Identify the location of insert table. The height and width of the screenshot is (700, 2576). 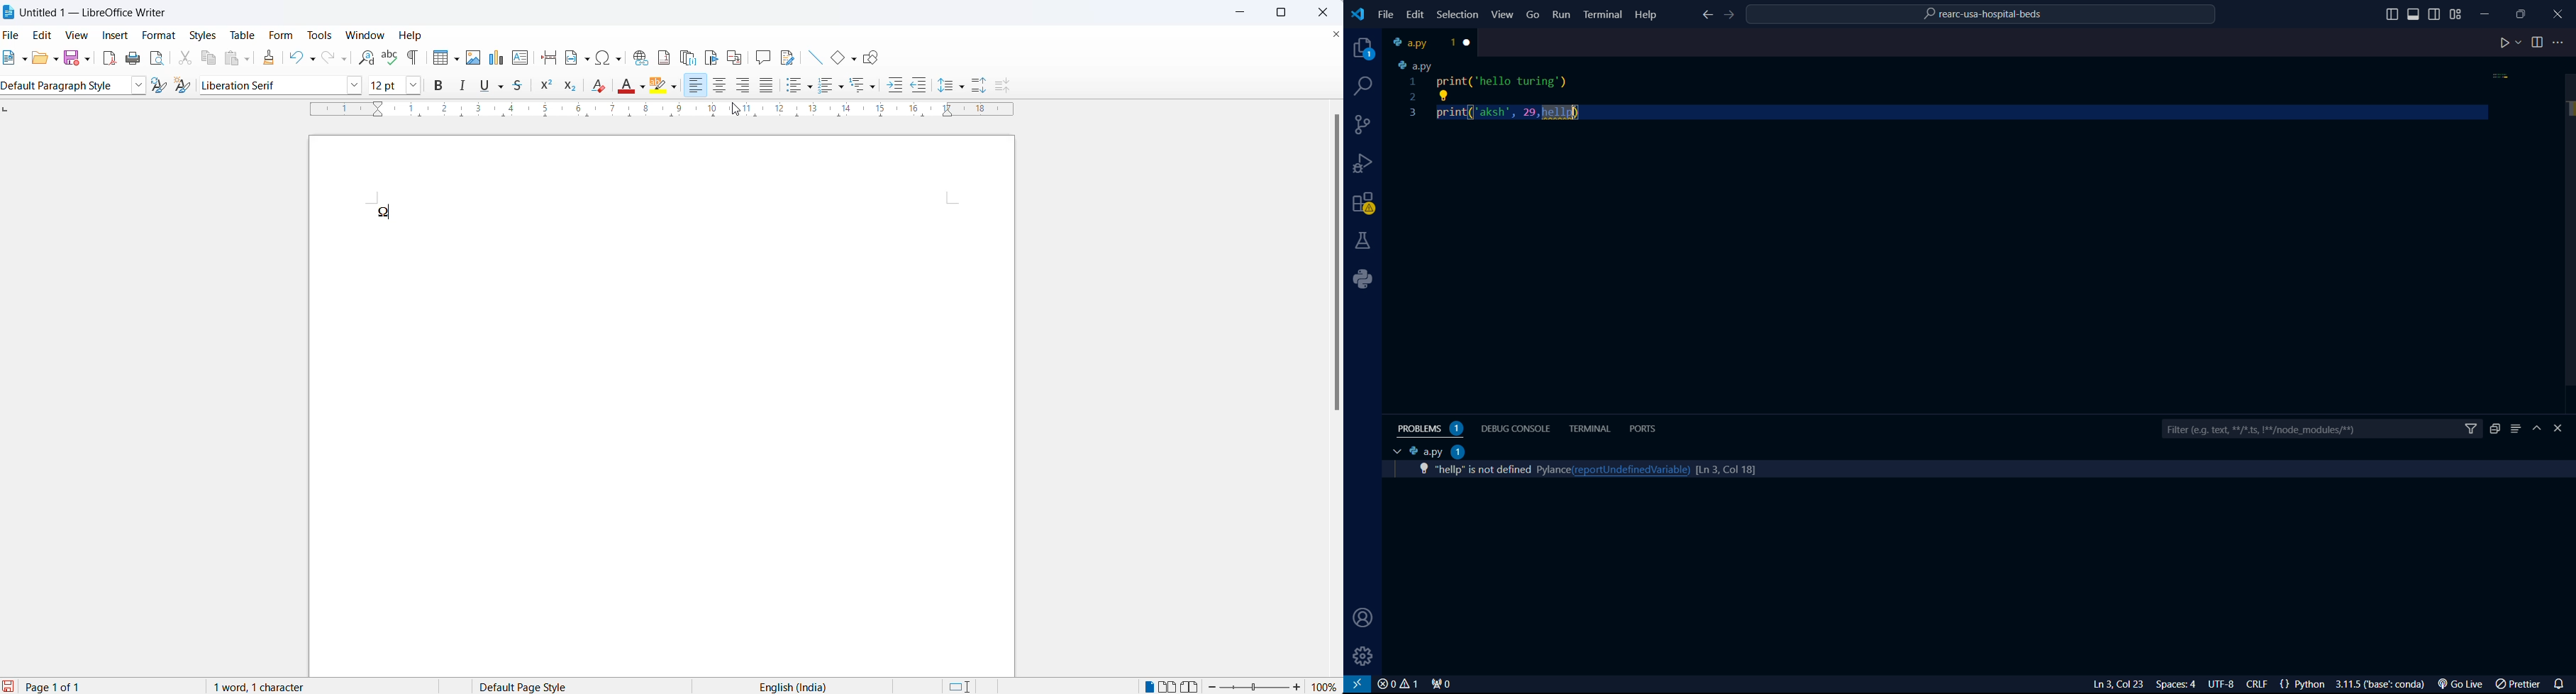
(435, 58).